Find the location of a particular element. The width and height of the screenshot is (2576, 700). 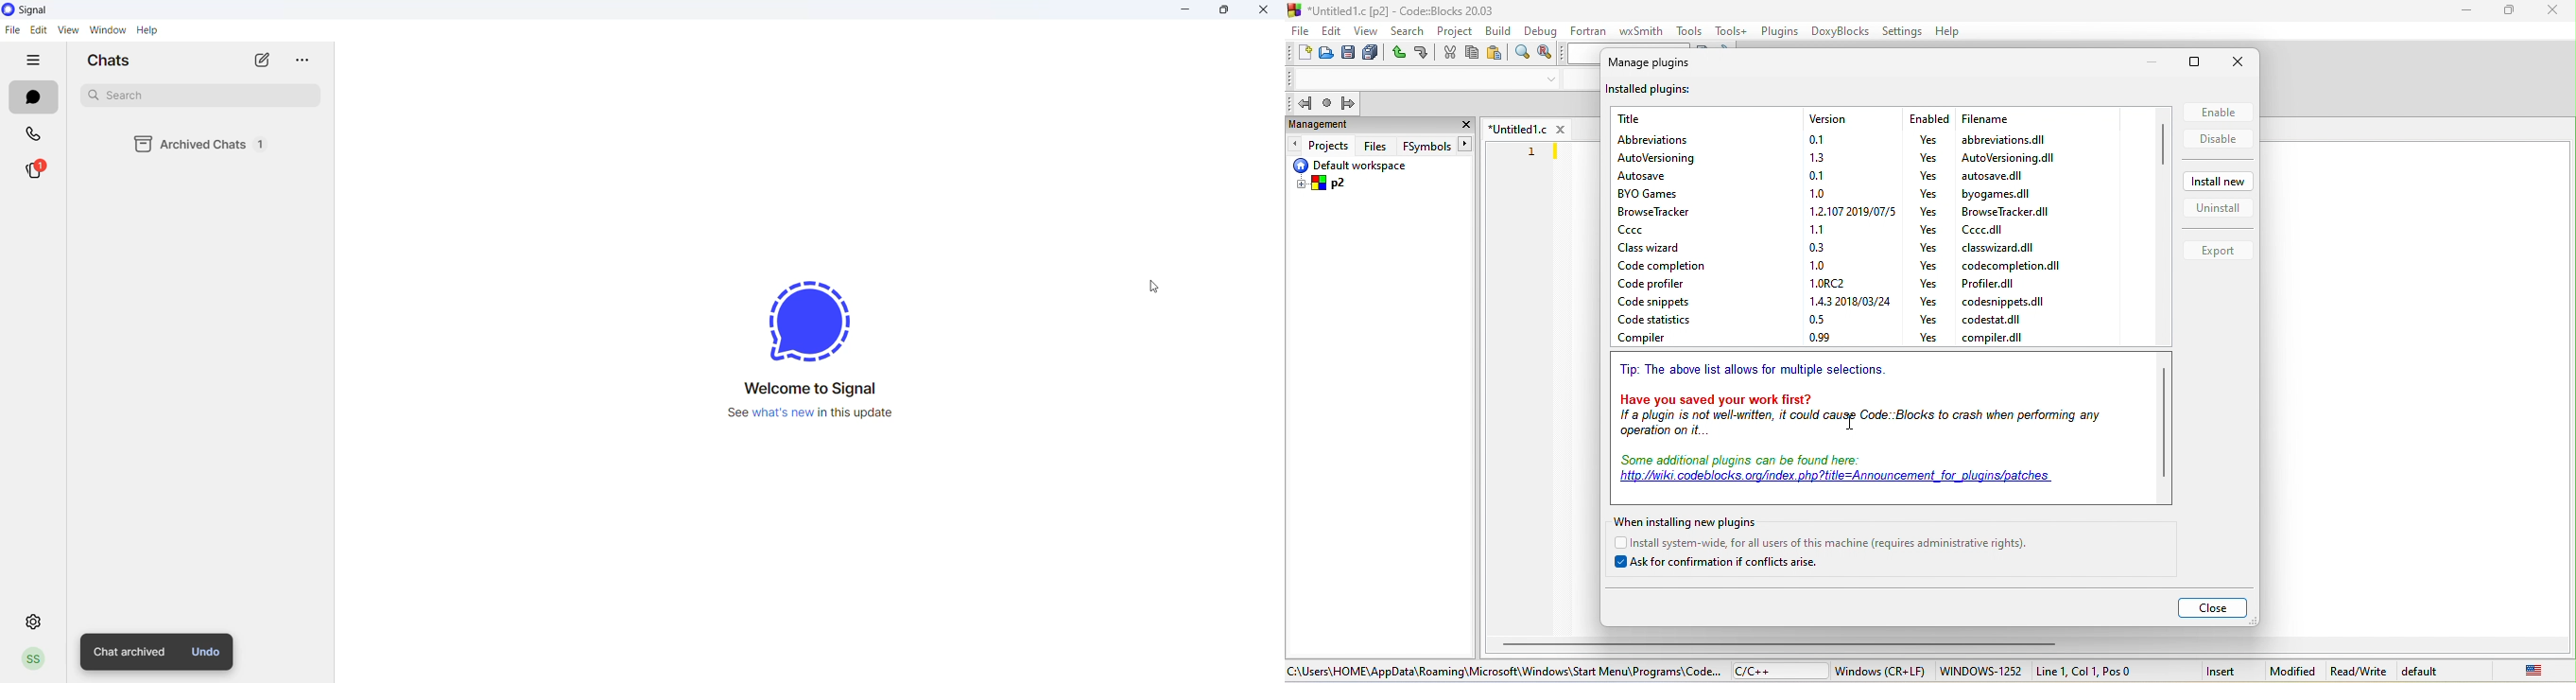

abbreviations is located at coordinates (1670, 138).